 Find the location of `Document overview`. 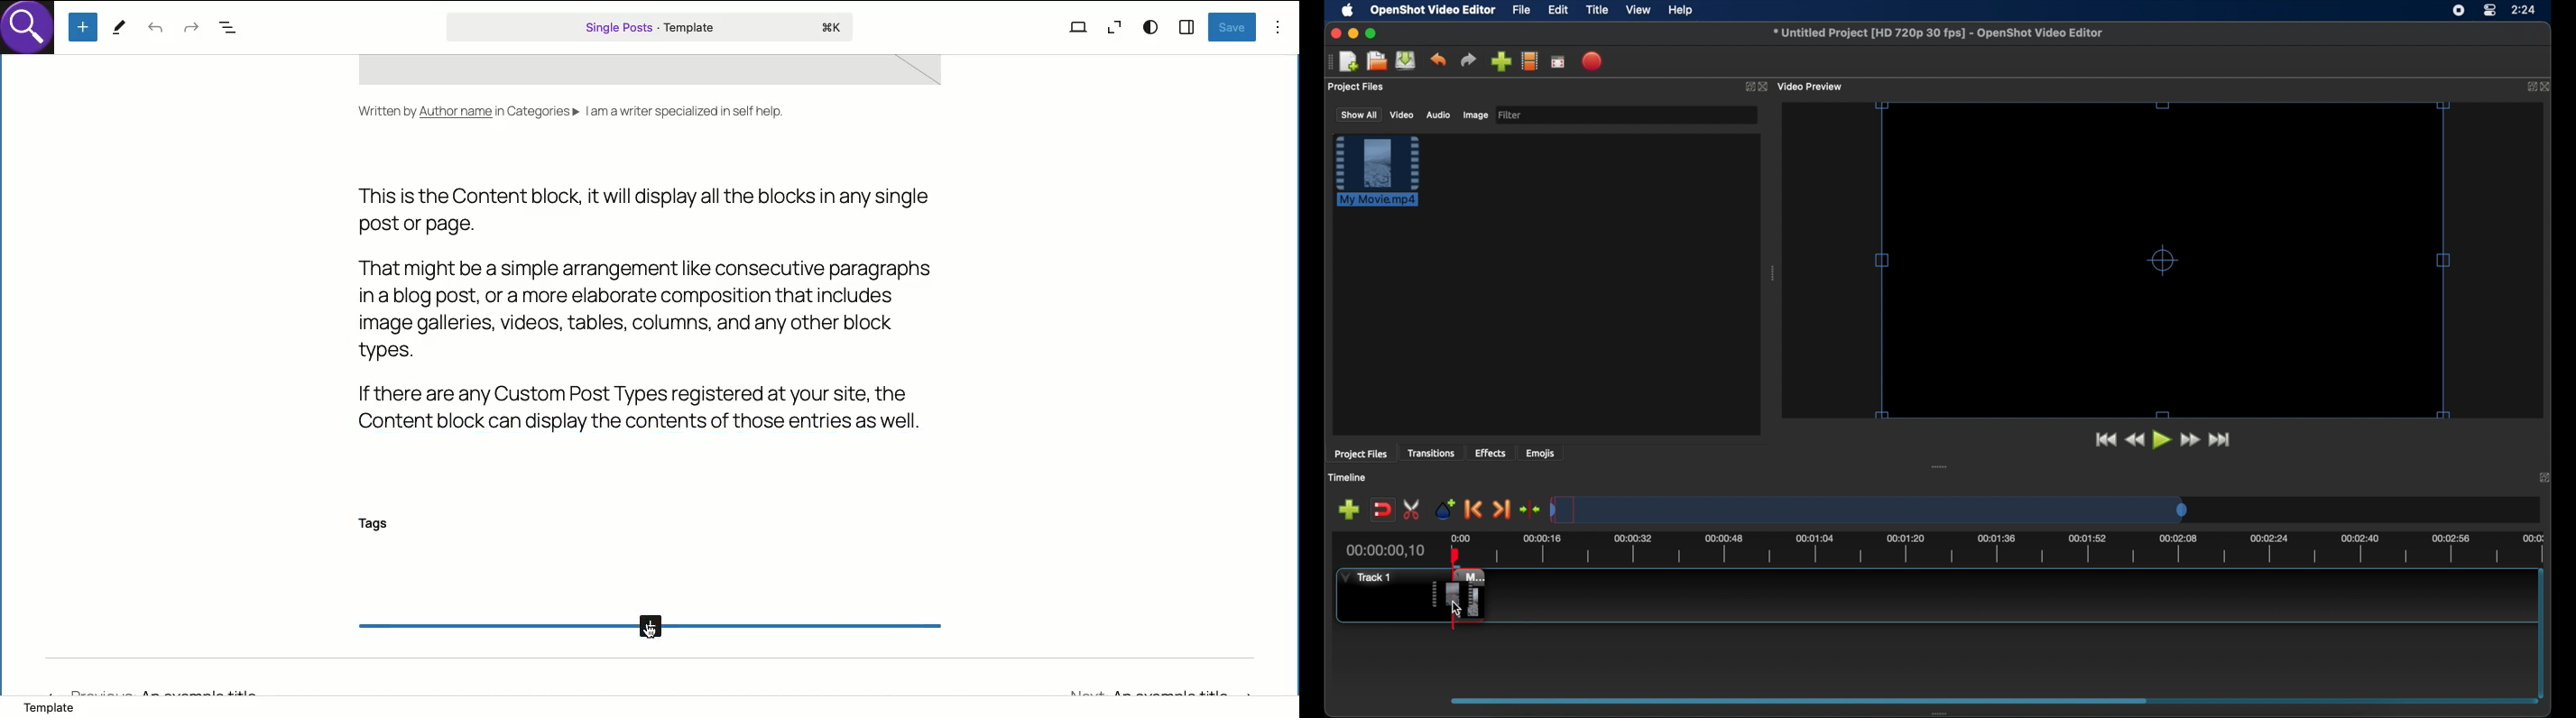

Document overview is located at coordinates (231, 29).